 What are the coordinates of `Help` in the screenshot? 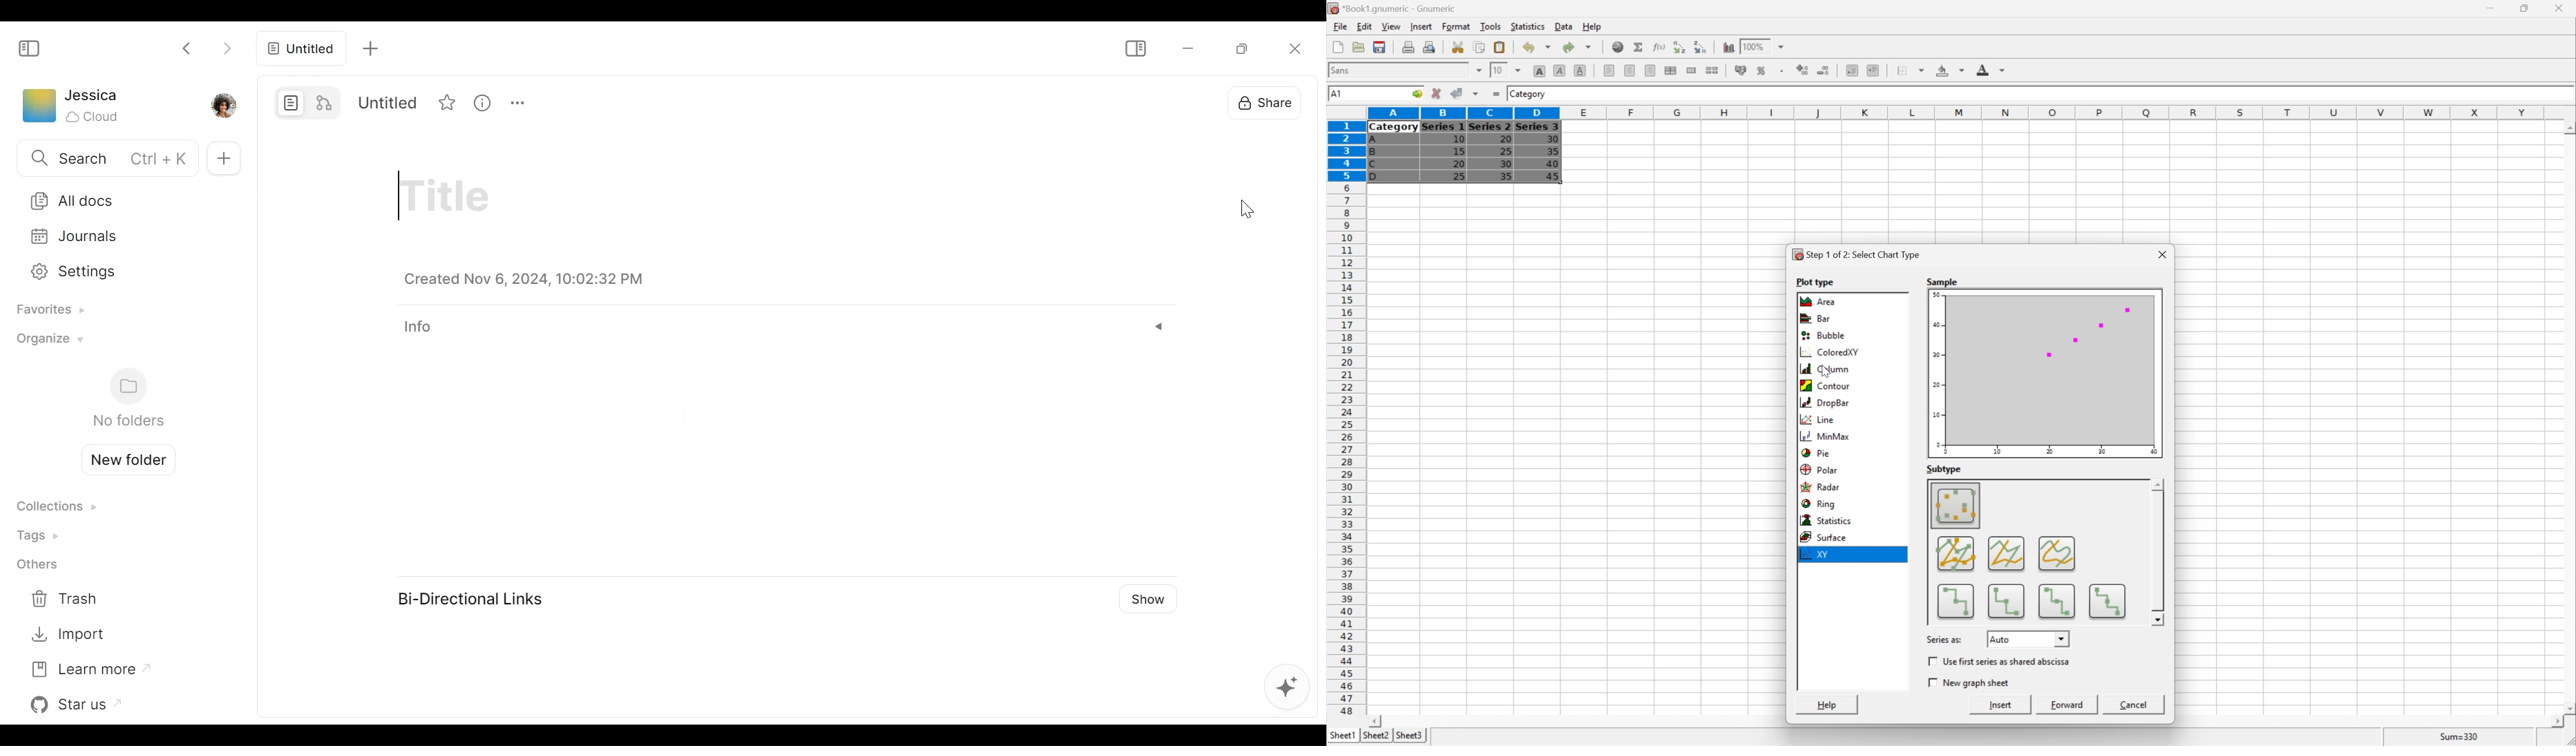 It's located at (1830, 705).